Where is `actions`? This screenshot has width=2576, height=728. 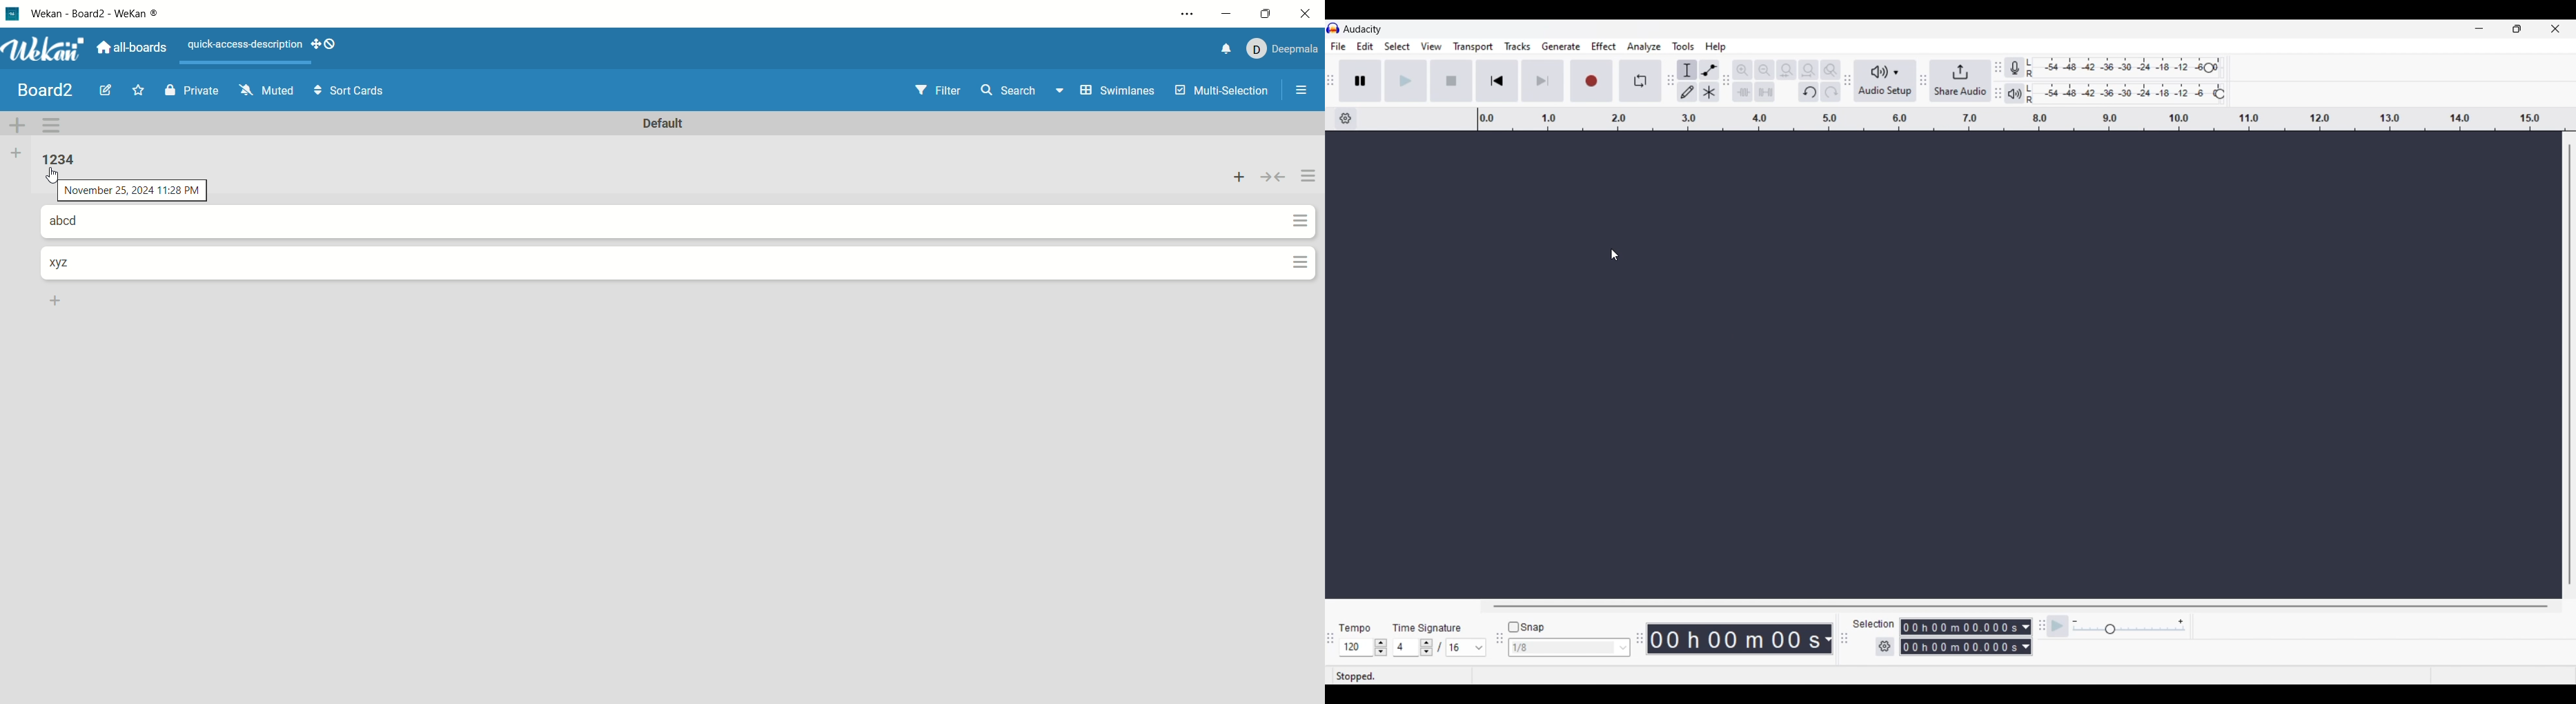 actions is located at coordinates (1308, 179).